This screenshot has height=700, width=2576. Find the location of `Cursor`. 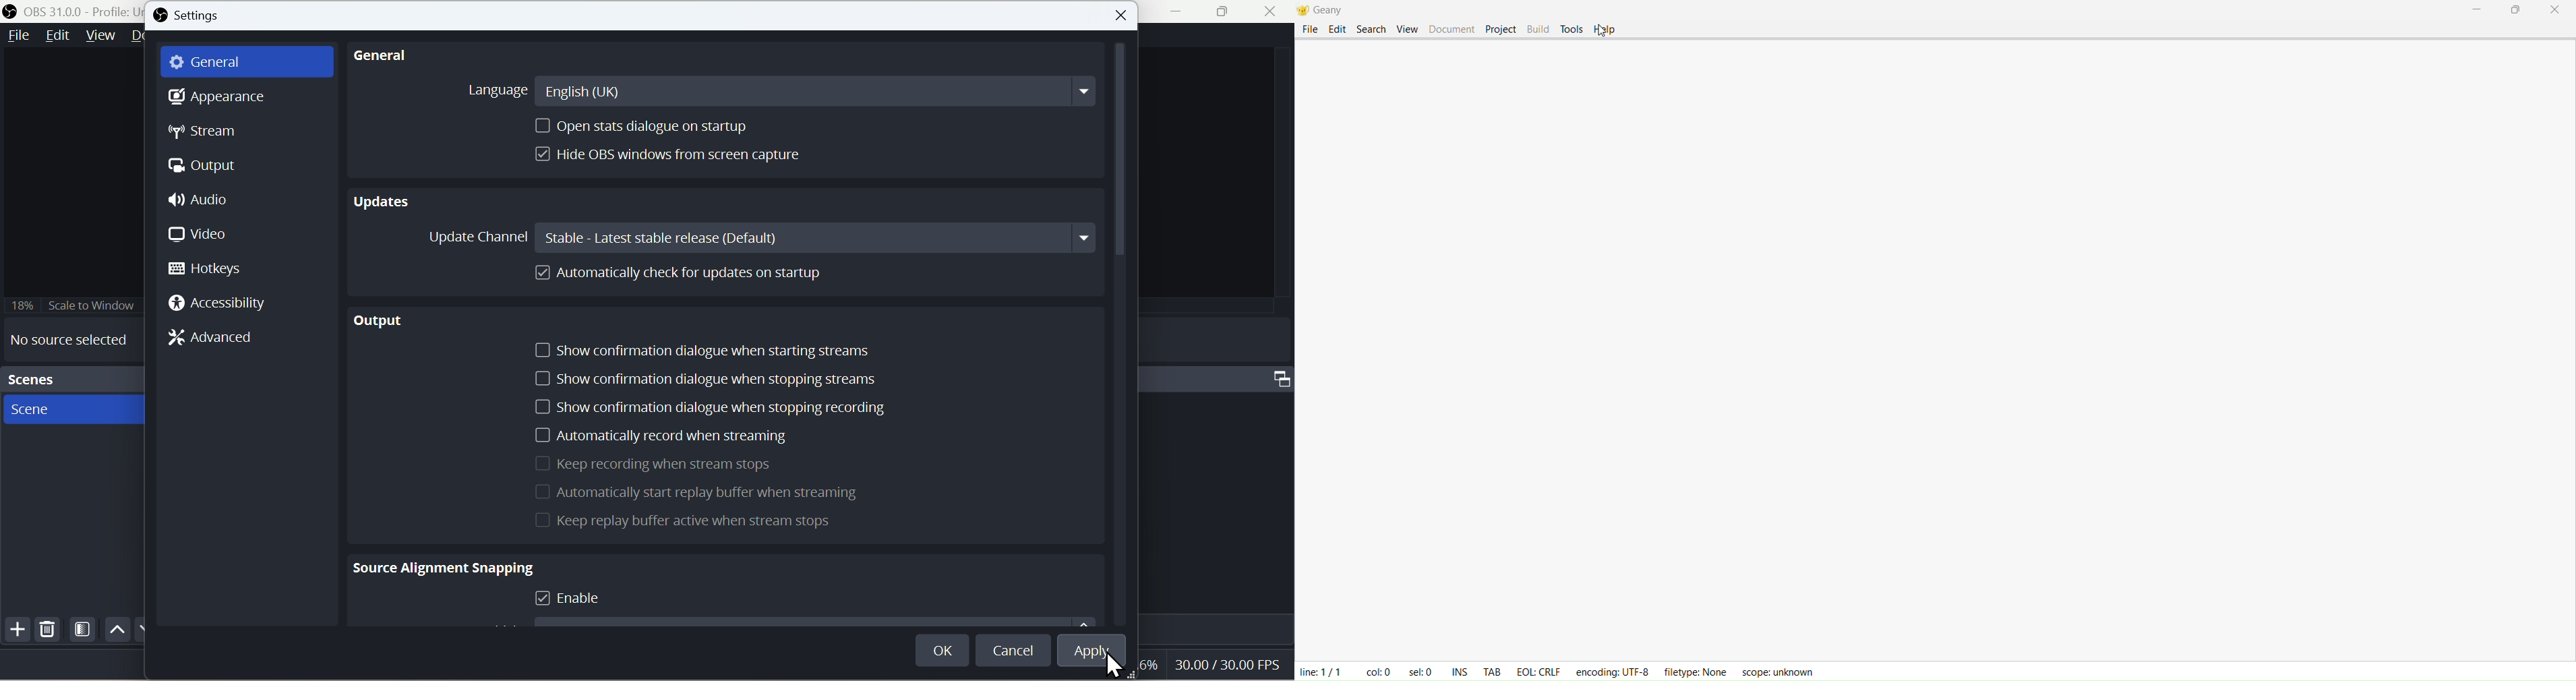

Cursor is located at coordinates (1114, 664).